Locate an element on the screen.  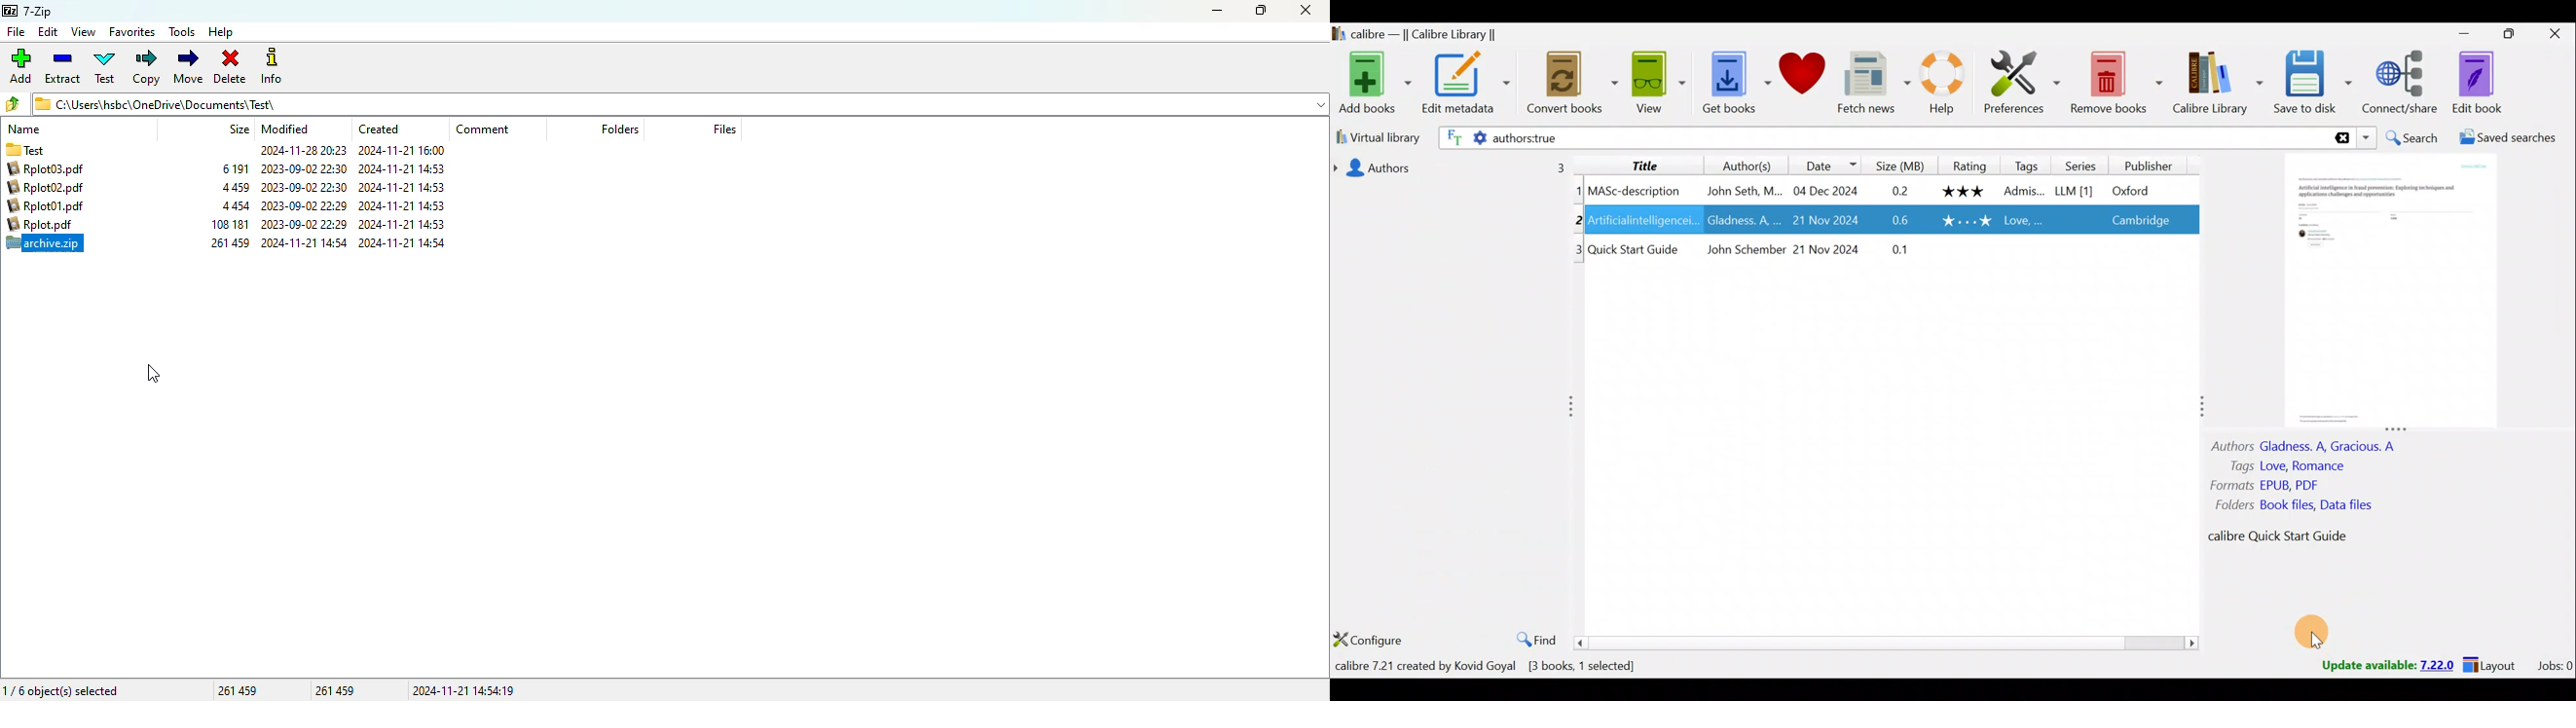
Date is located at coordinates (1822, 165).